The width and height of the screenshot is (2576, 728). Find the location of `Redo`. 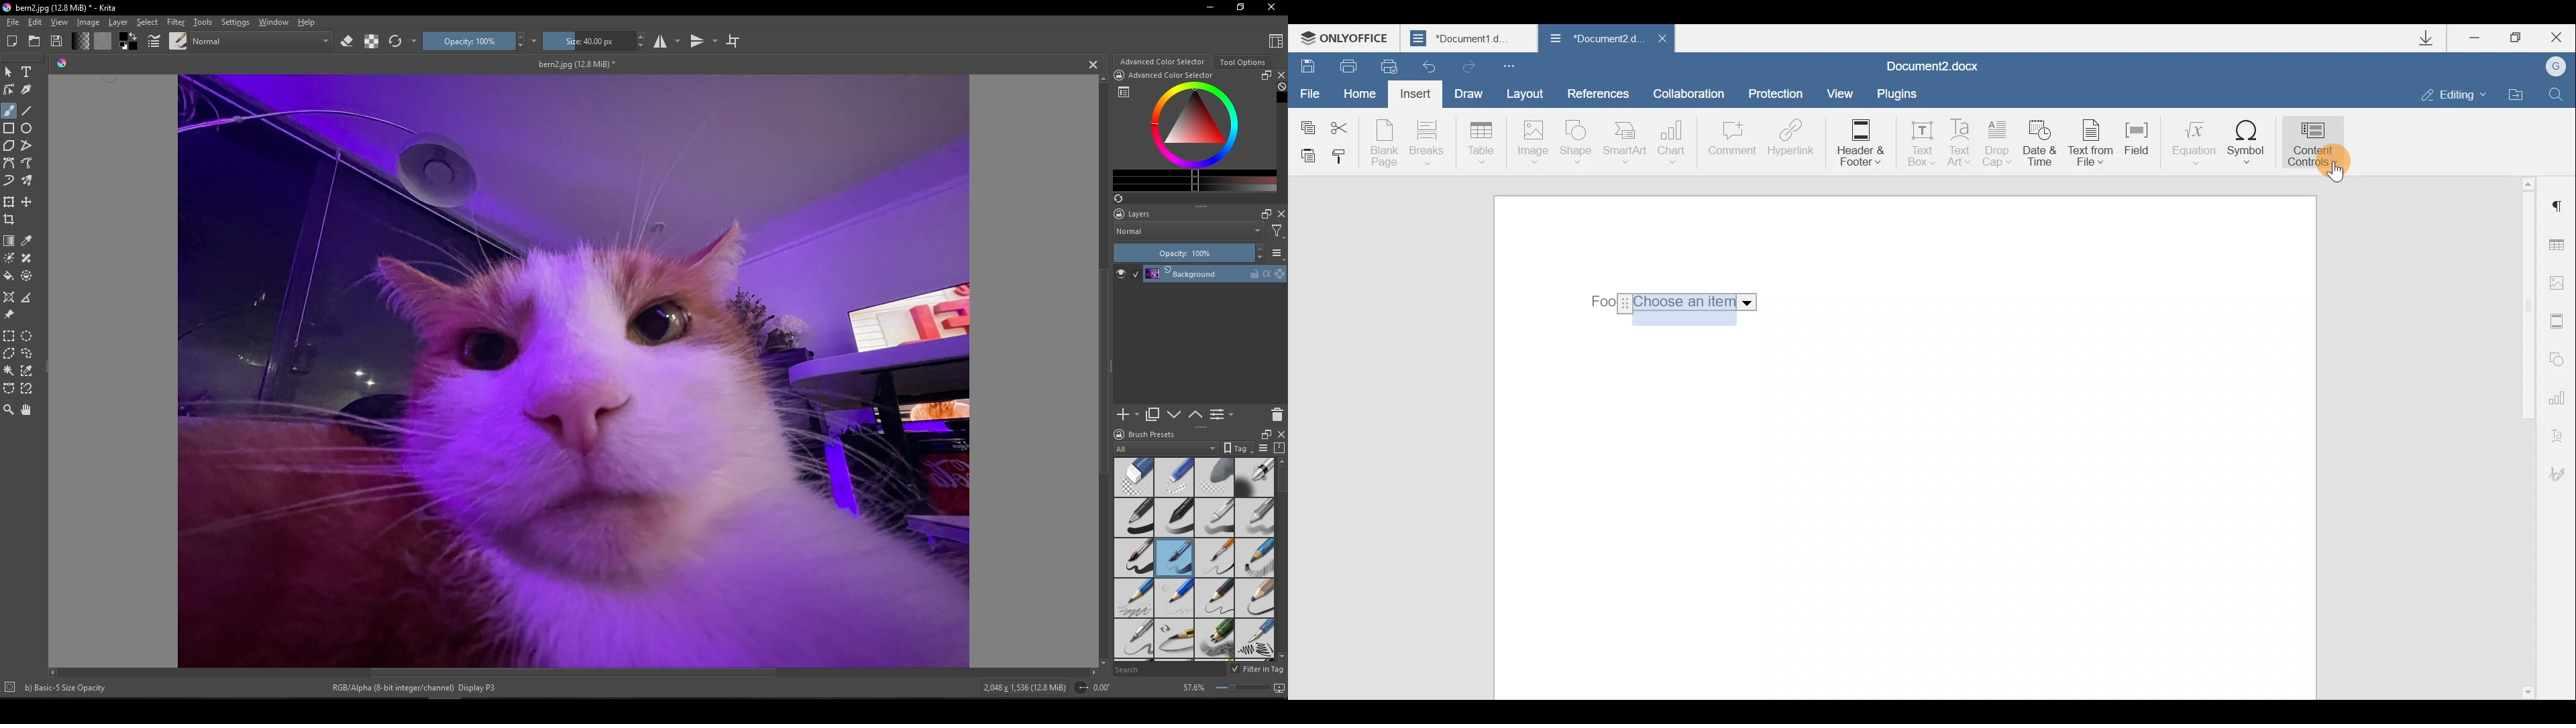

Redo is located at coordinates (1466, 64).